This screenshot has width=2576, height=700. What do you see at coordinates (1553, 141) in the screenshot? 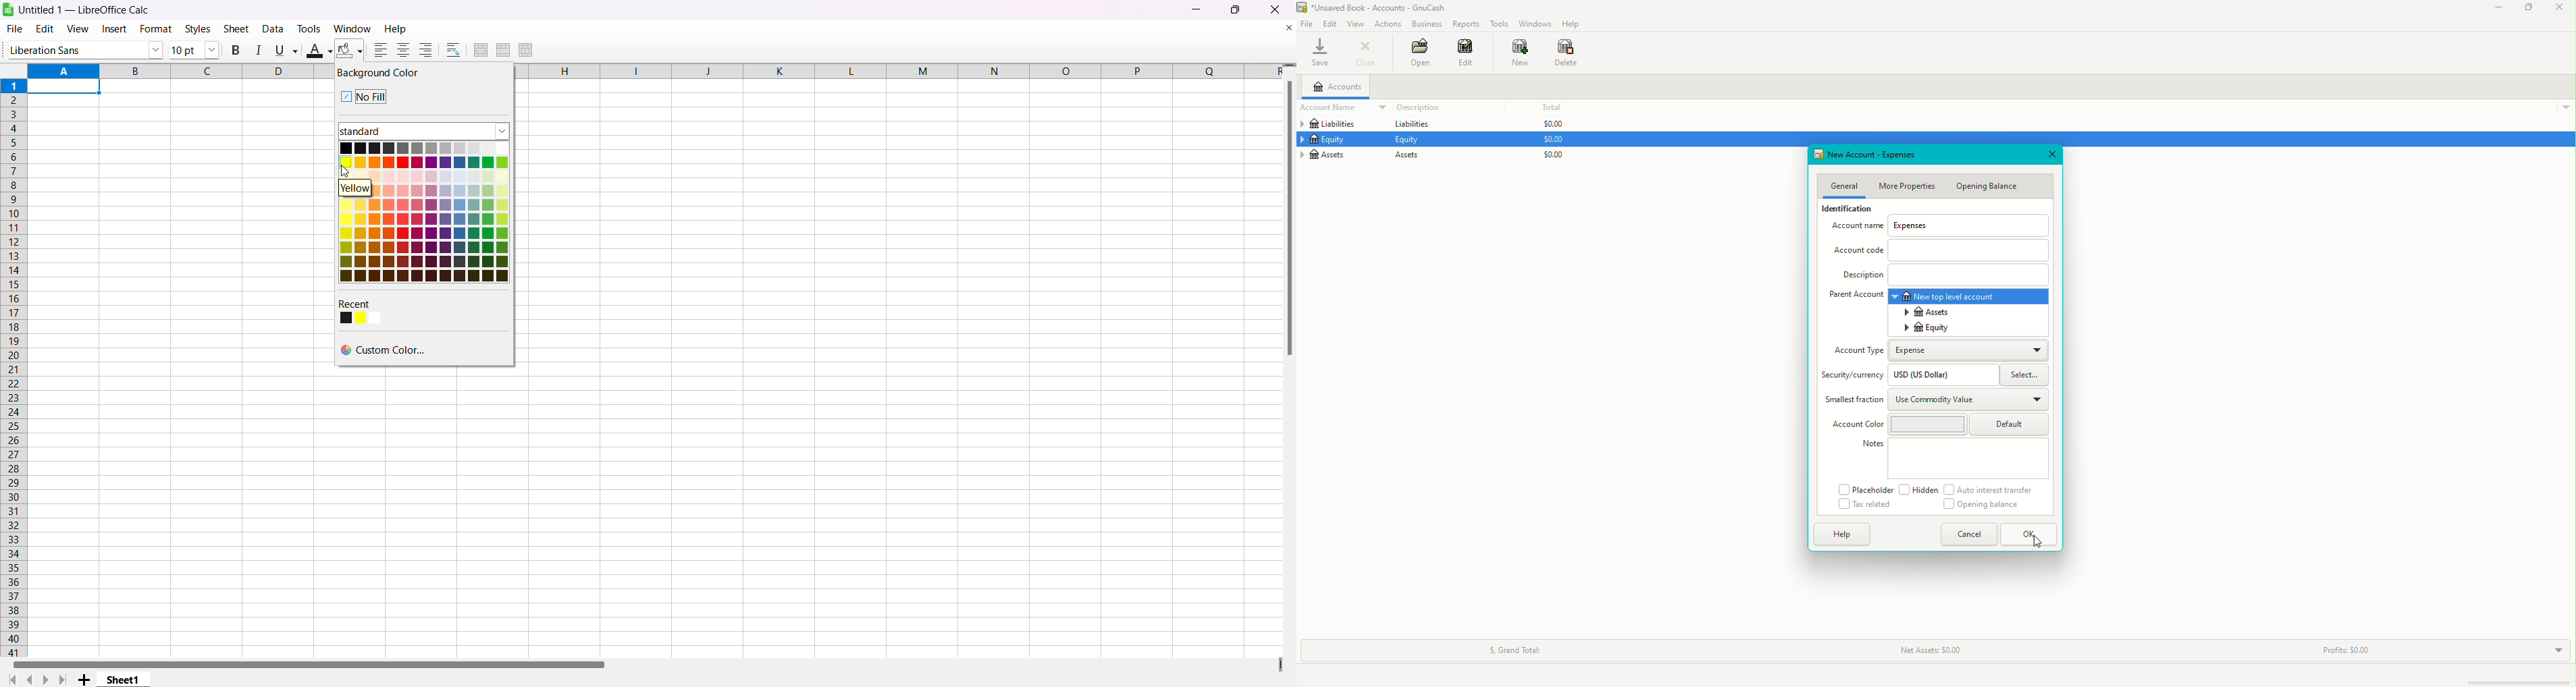
I see `$0` at bounding box center [1553, 141].